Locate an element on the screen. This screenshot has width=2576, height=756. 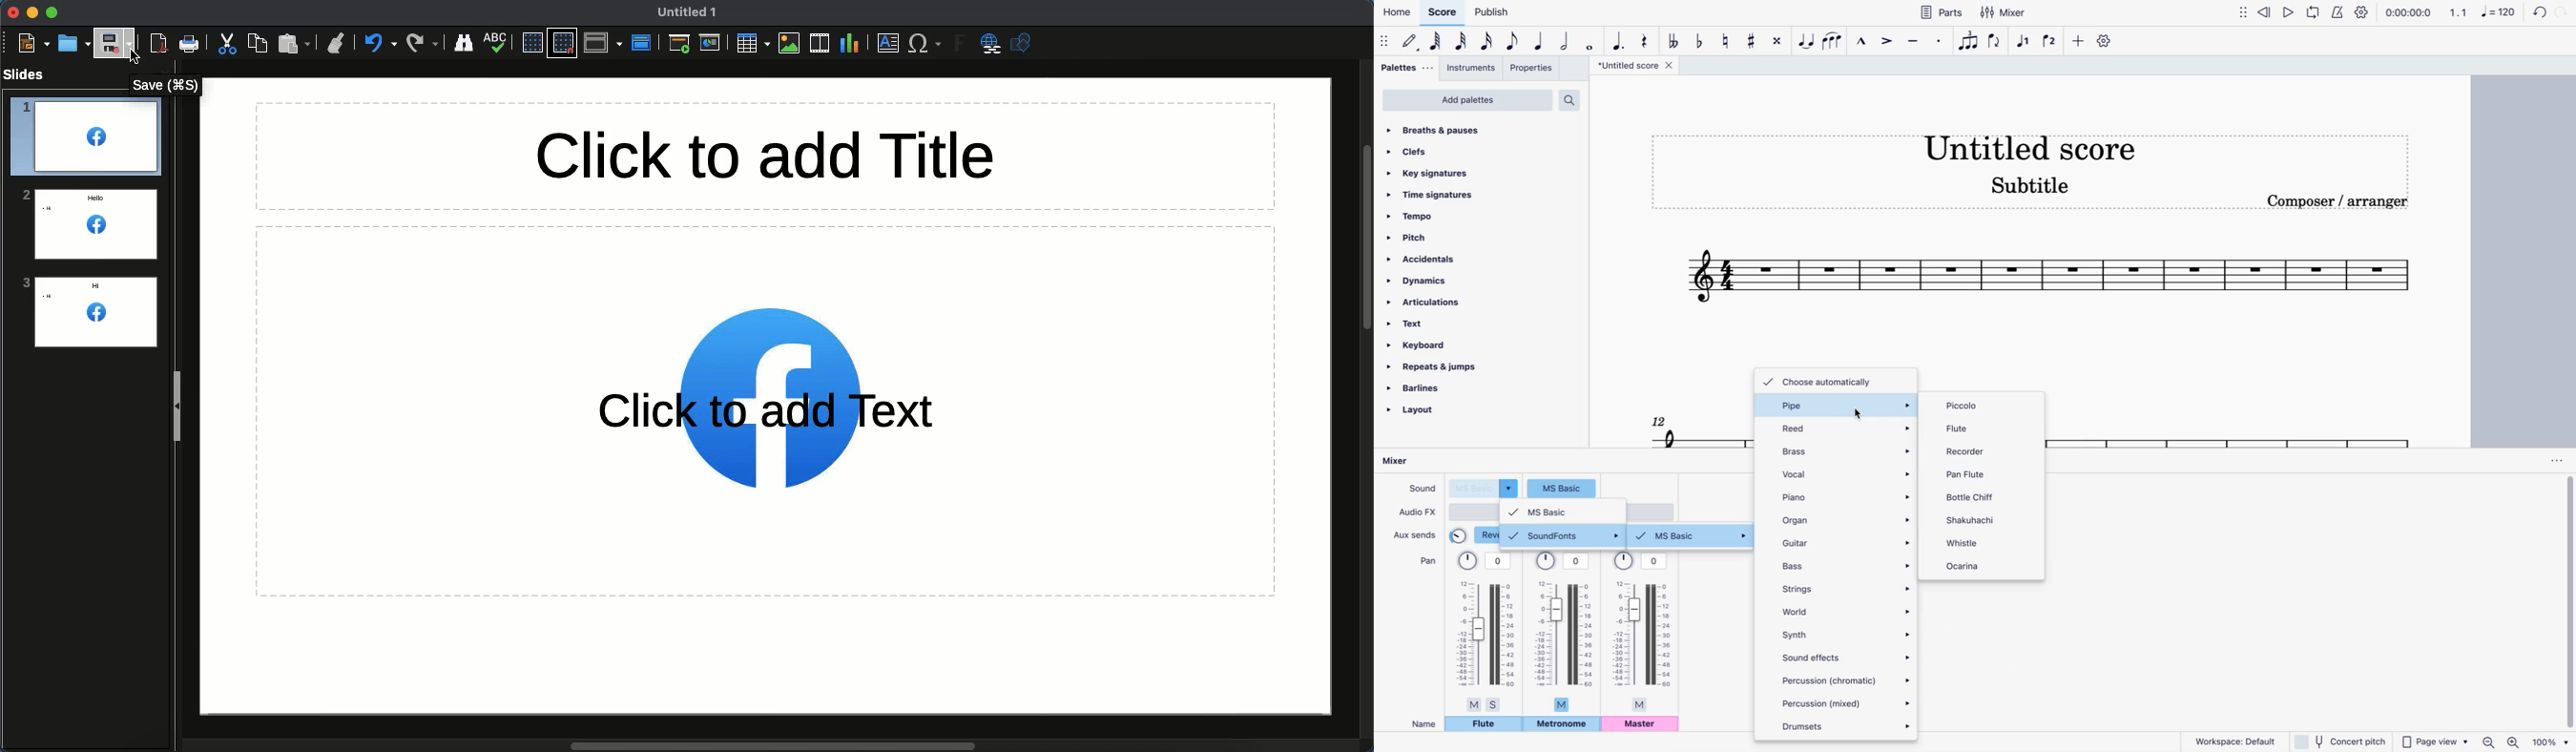
parts is located at coordinates (1941, 11).